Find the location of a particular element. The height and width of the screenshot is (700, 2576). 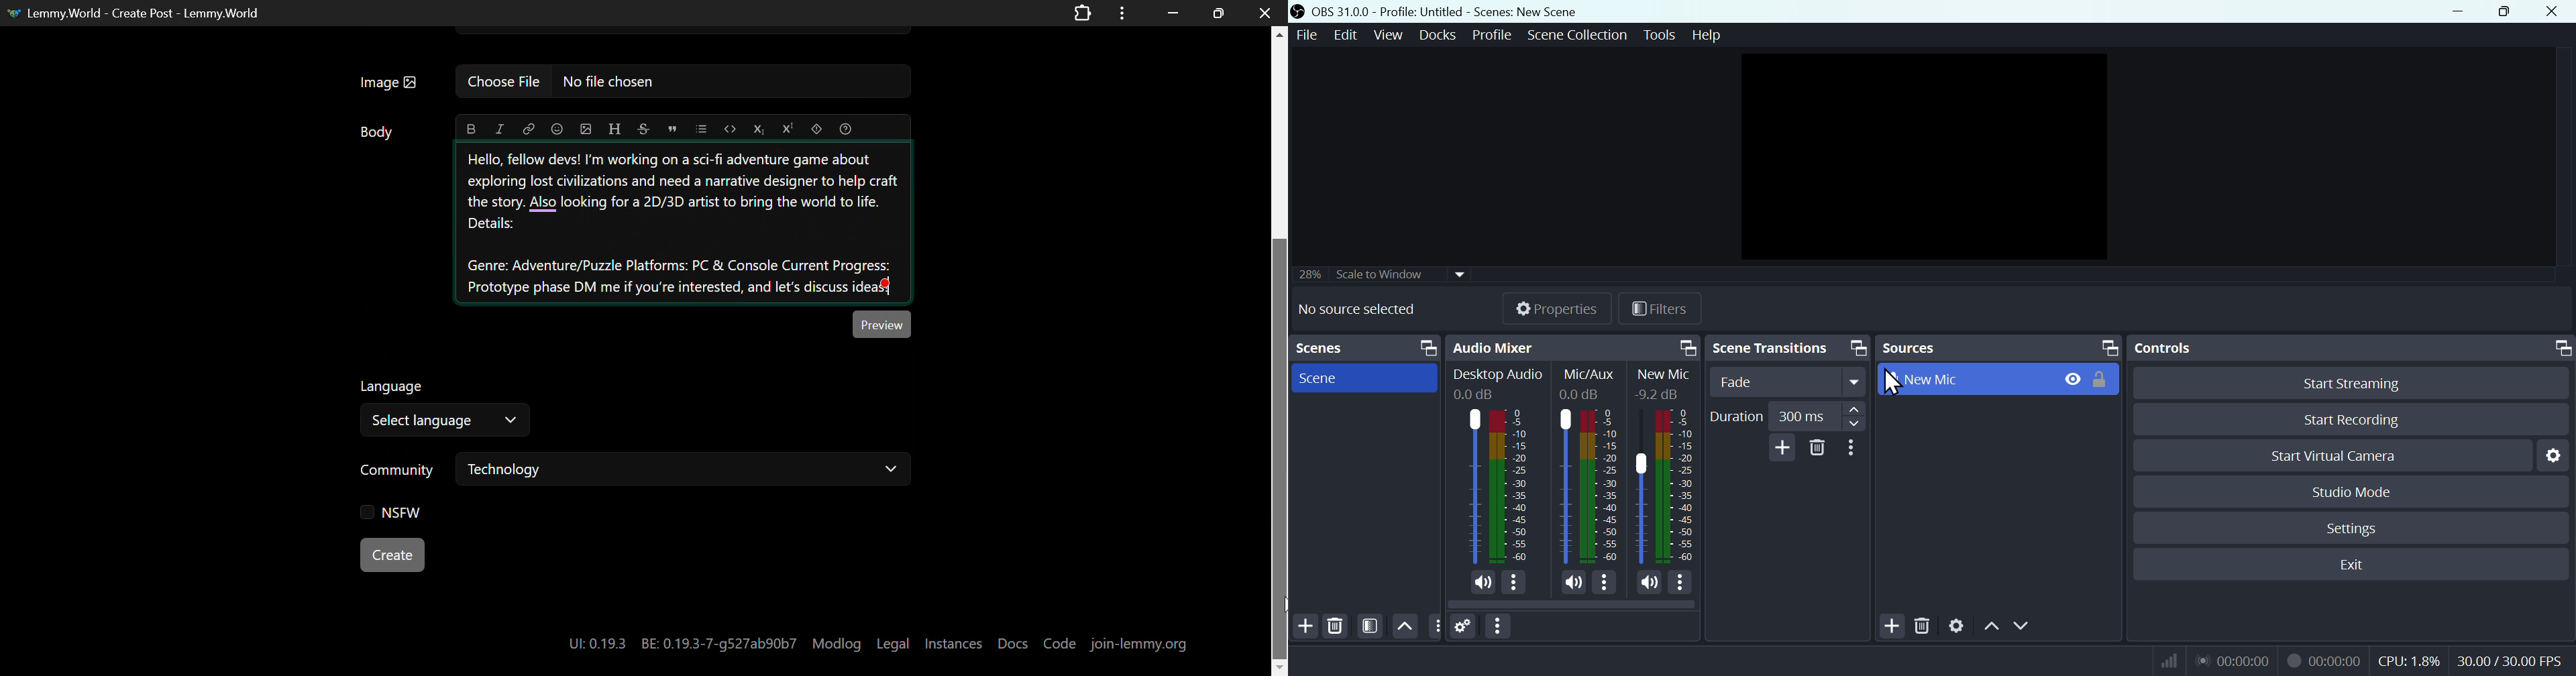

New Mic is located at coordinates (1665, 374).